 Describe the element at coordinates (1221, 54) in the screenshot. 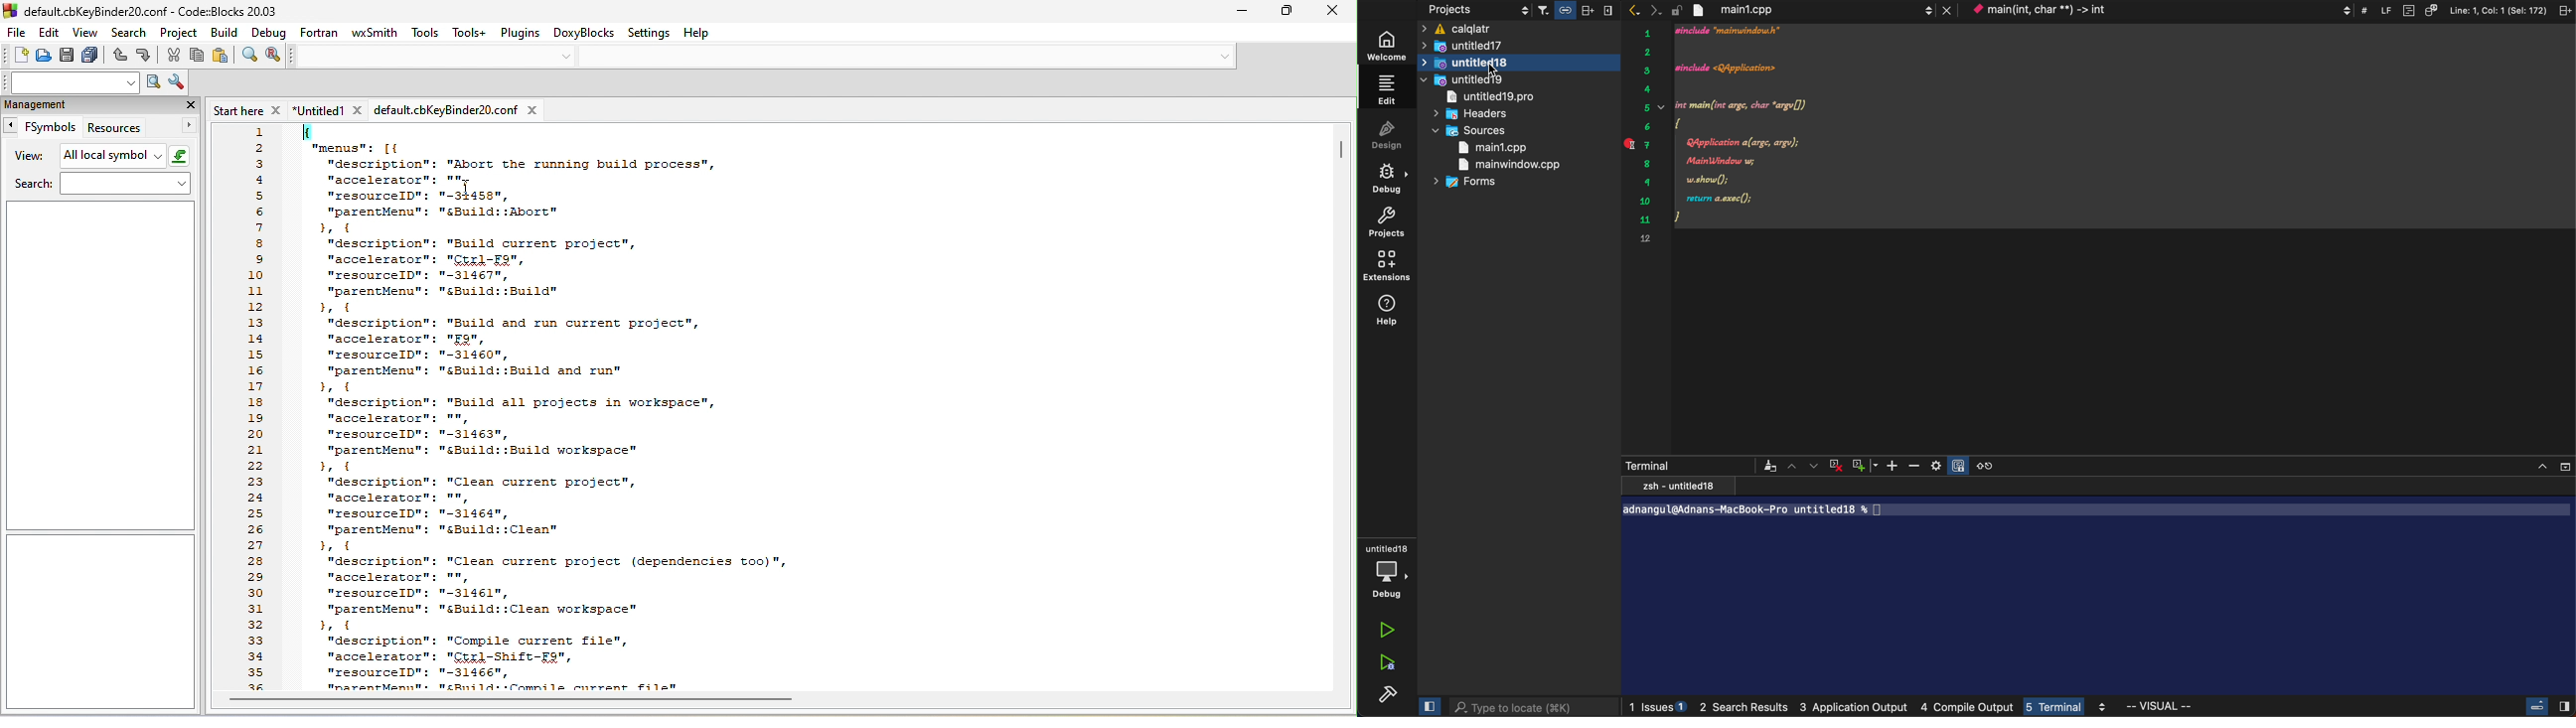

I see `dropdown` at that location.